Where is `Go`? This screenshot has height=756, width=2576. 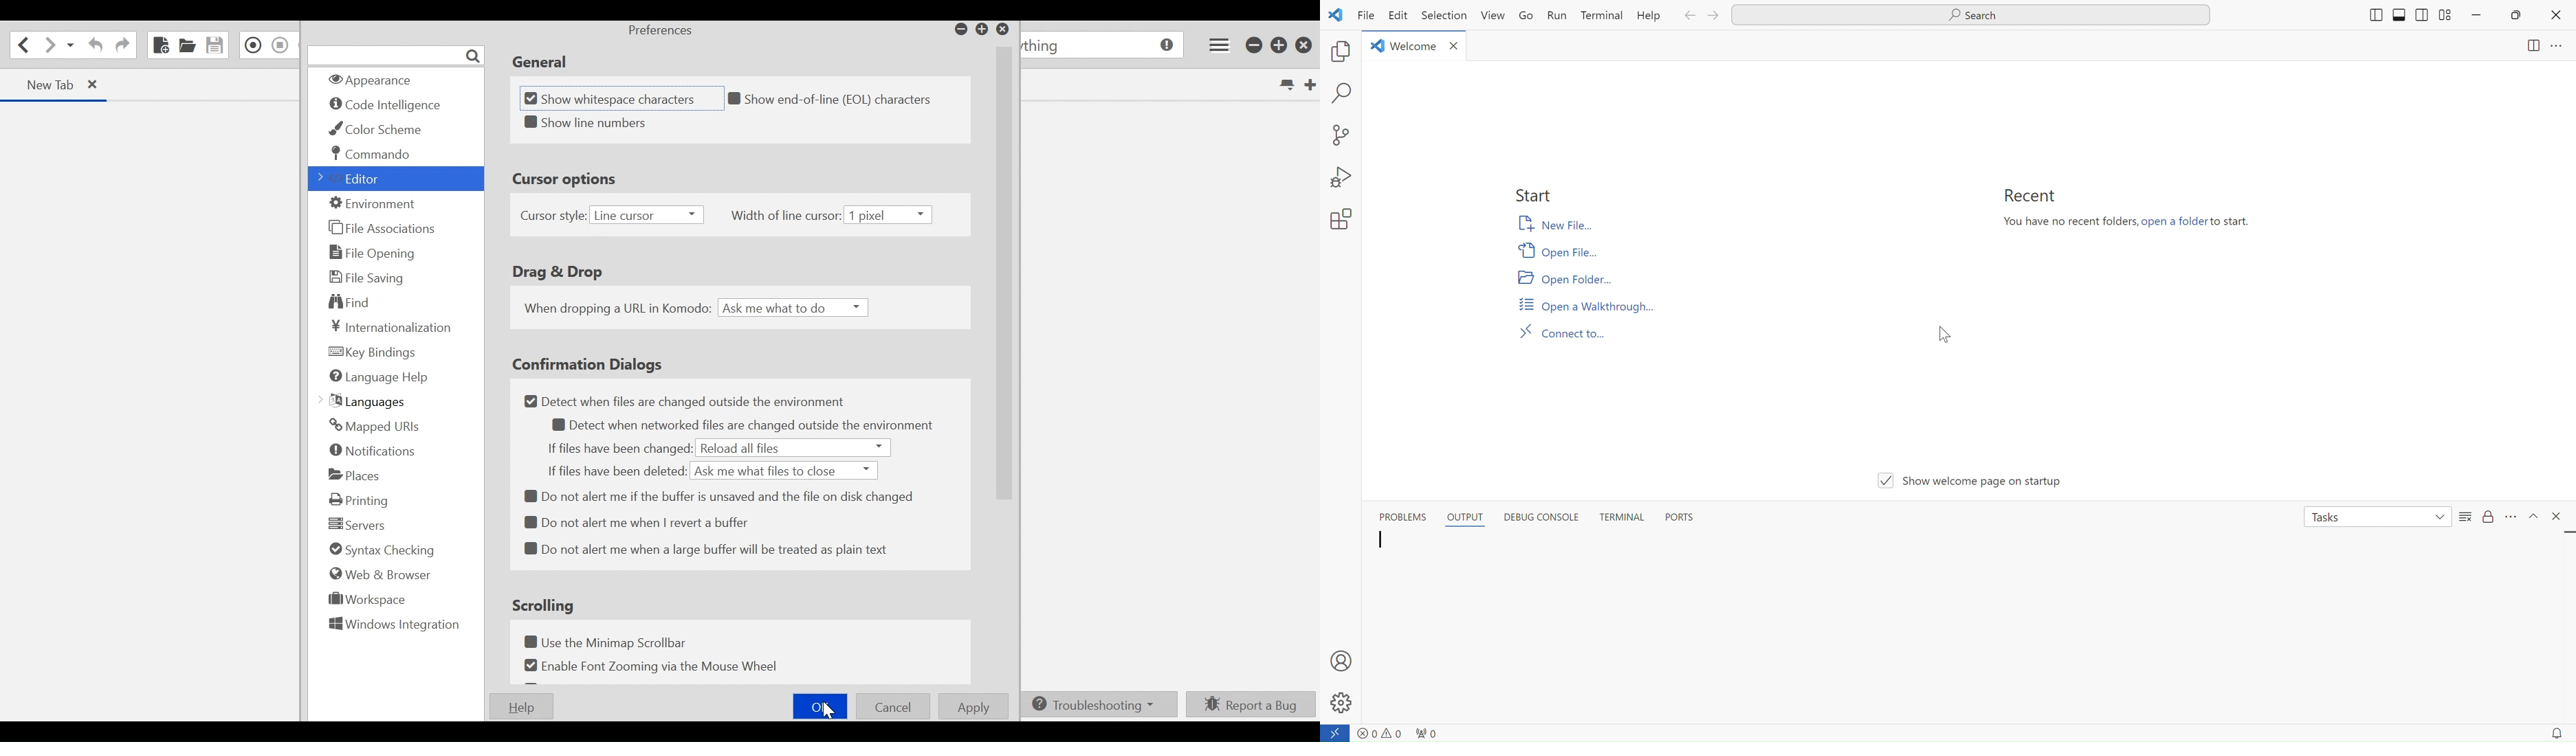 Go is located at coordinates (1527, 17).